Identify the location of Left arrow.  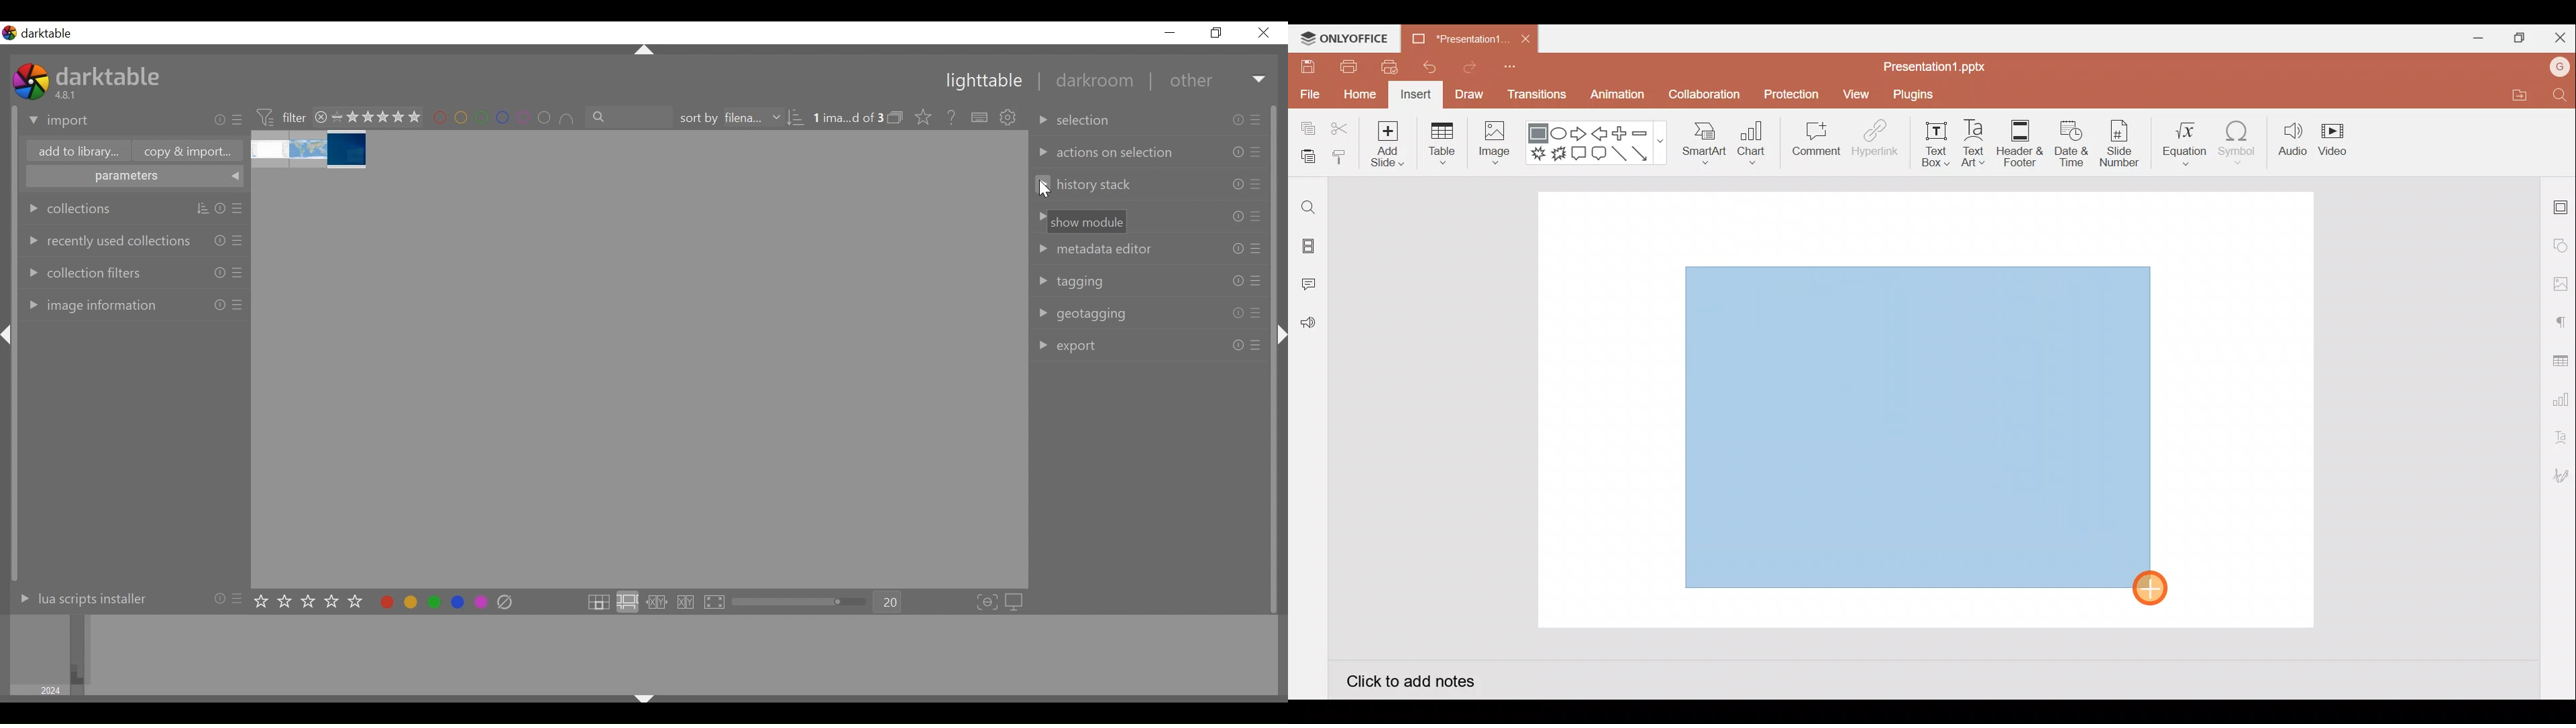
(1601, 133).